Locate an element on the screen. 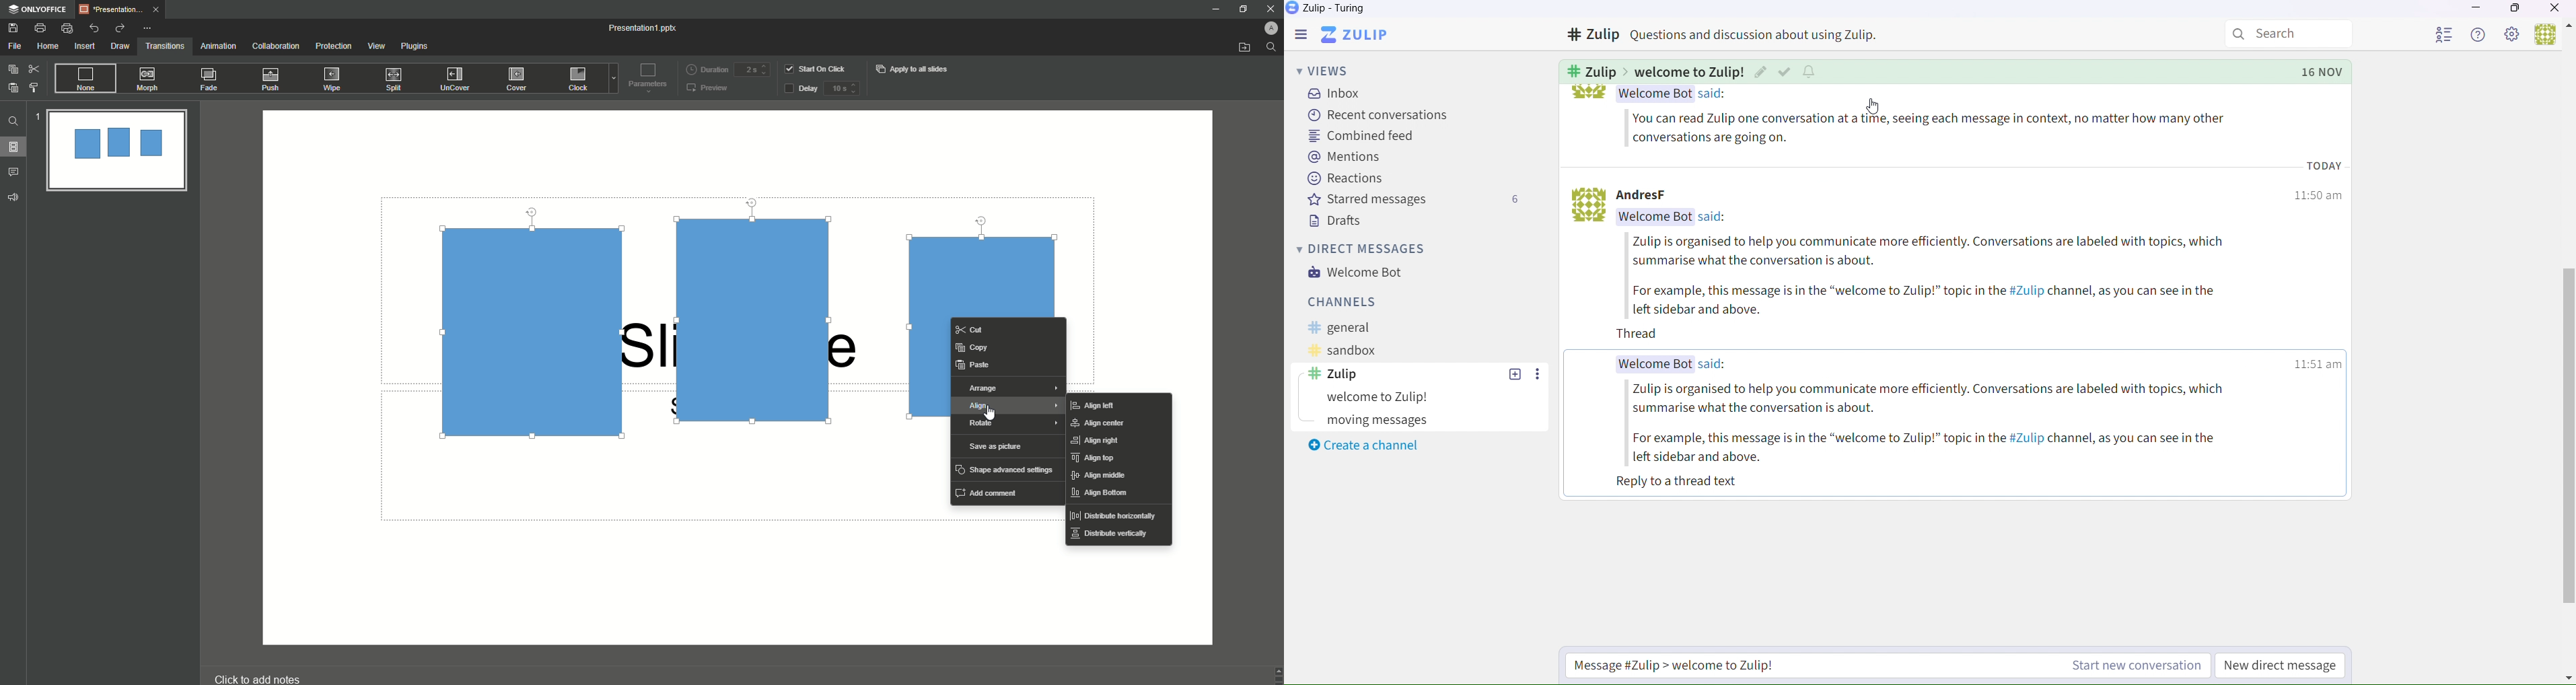 This screenshot has height=700, width=2576.  is located at coordinates (1654, 71).